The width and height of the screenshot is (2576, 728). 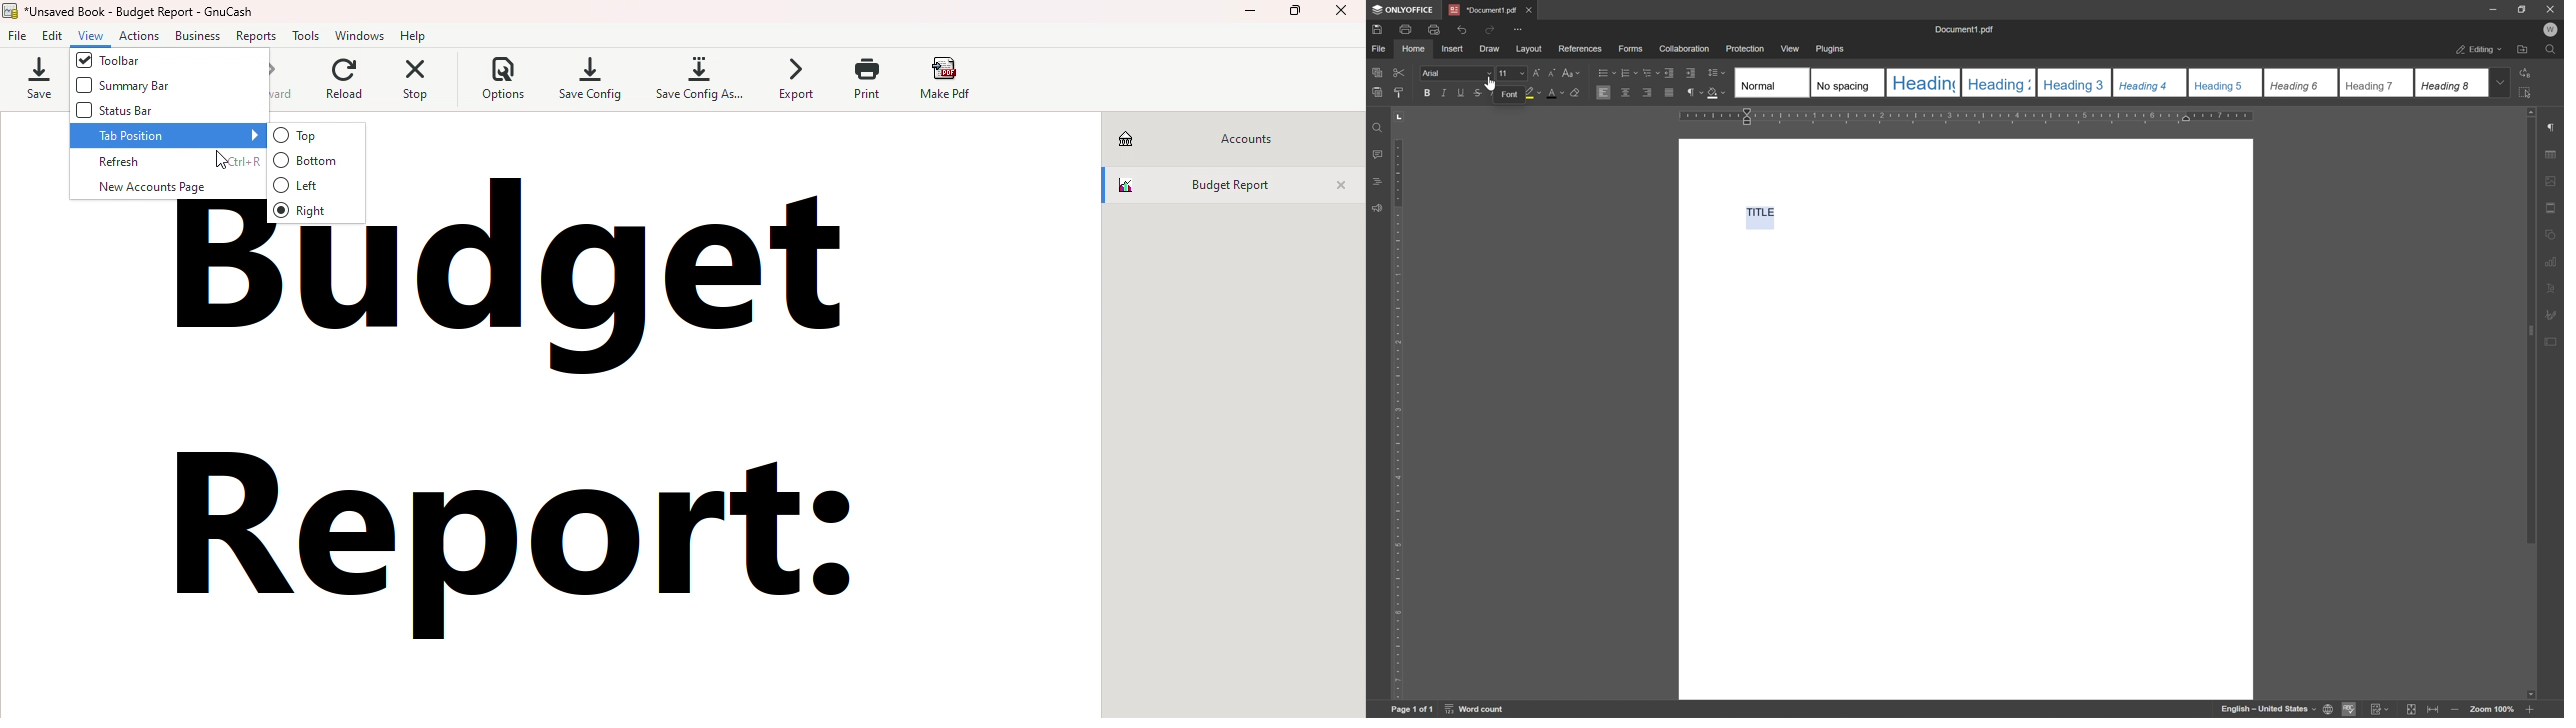 I want to click on New account, so click(x=168, y=185).